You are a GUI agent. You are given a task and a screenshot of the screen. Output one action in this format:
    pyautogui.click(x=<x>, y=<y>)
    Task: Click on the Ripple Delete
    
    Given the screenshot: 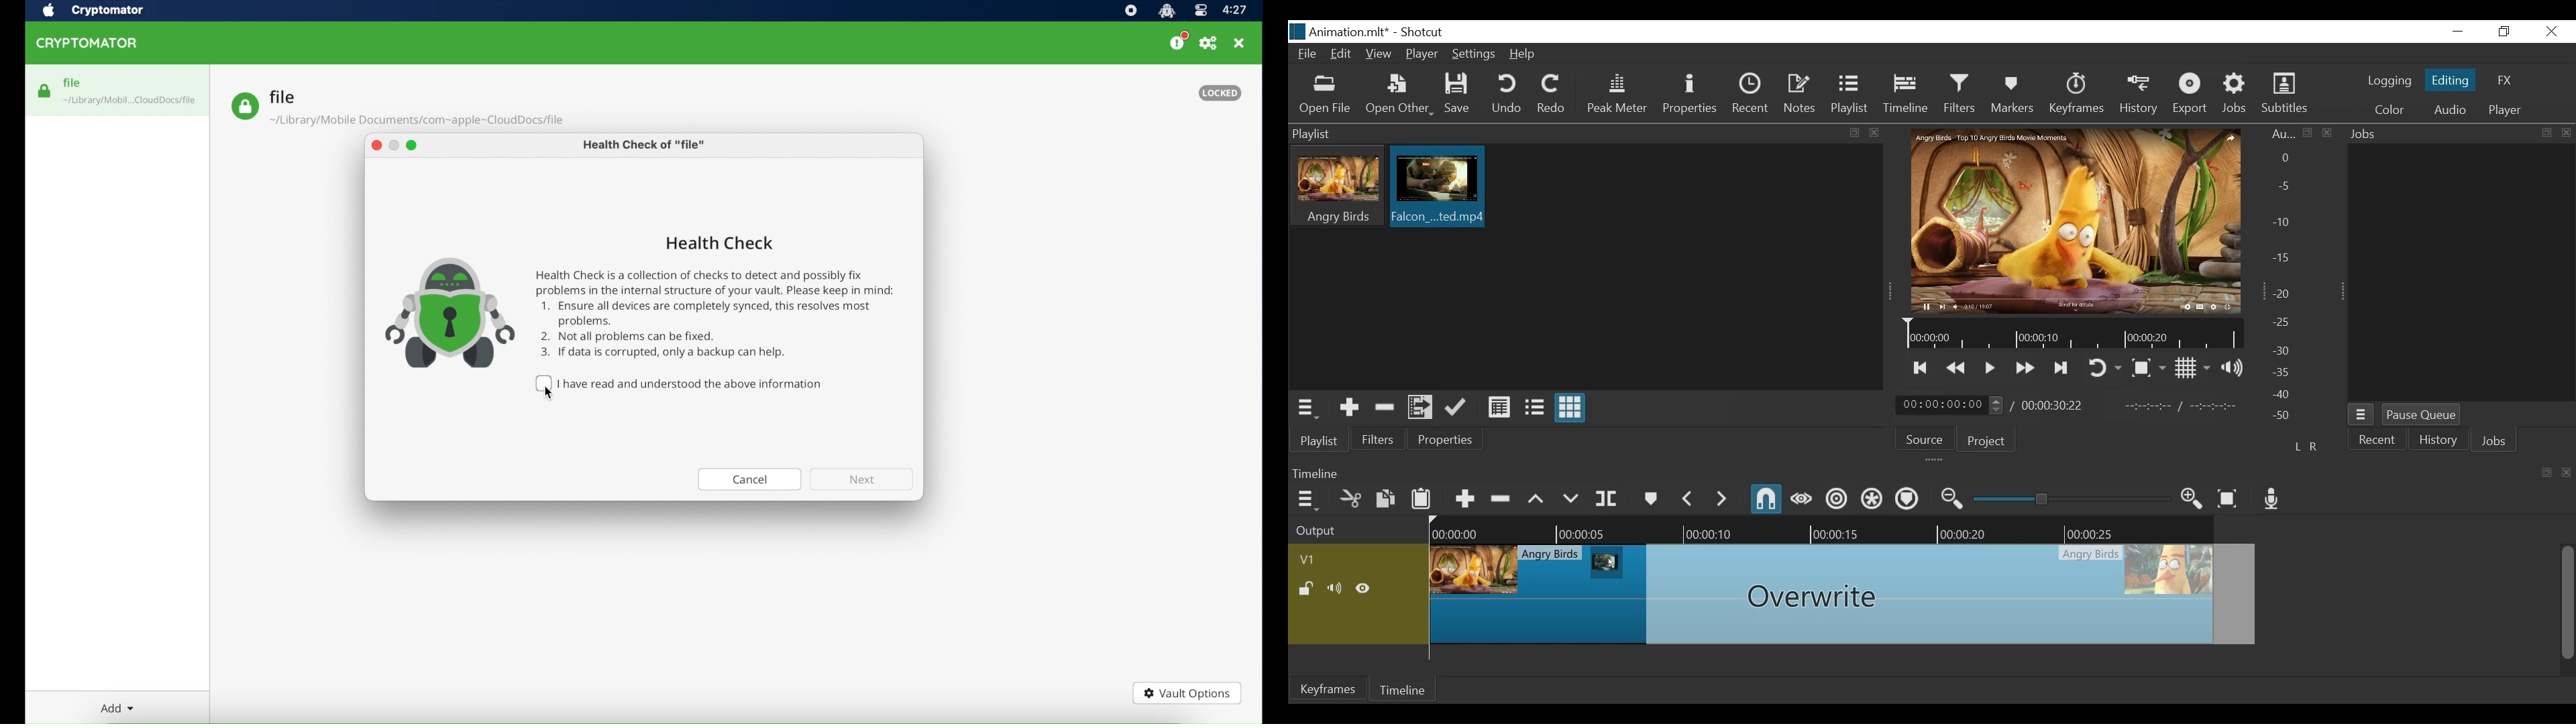 What is the action you would take?
    pyautogui.click(x=1502, y=497)
    